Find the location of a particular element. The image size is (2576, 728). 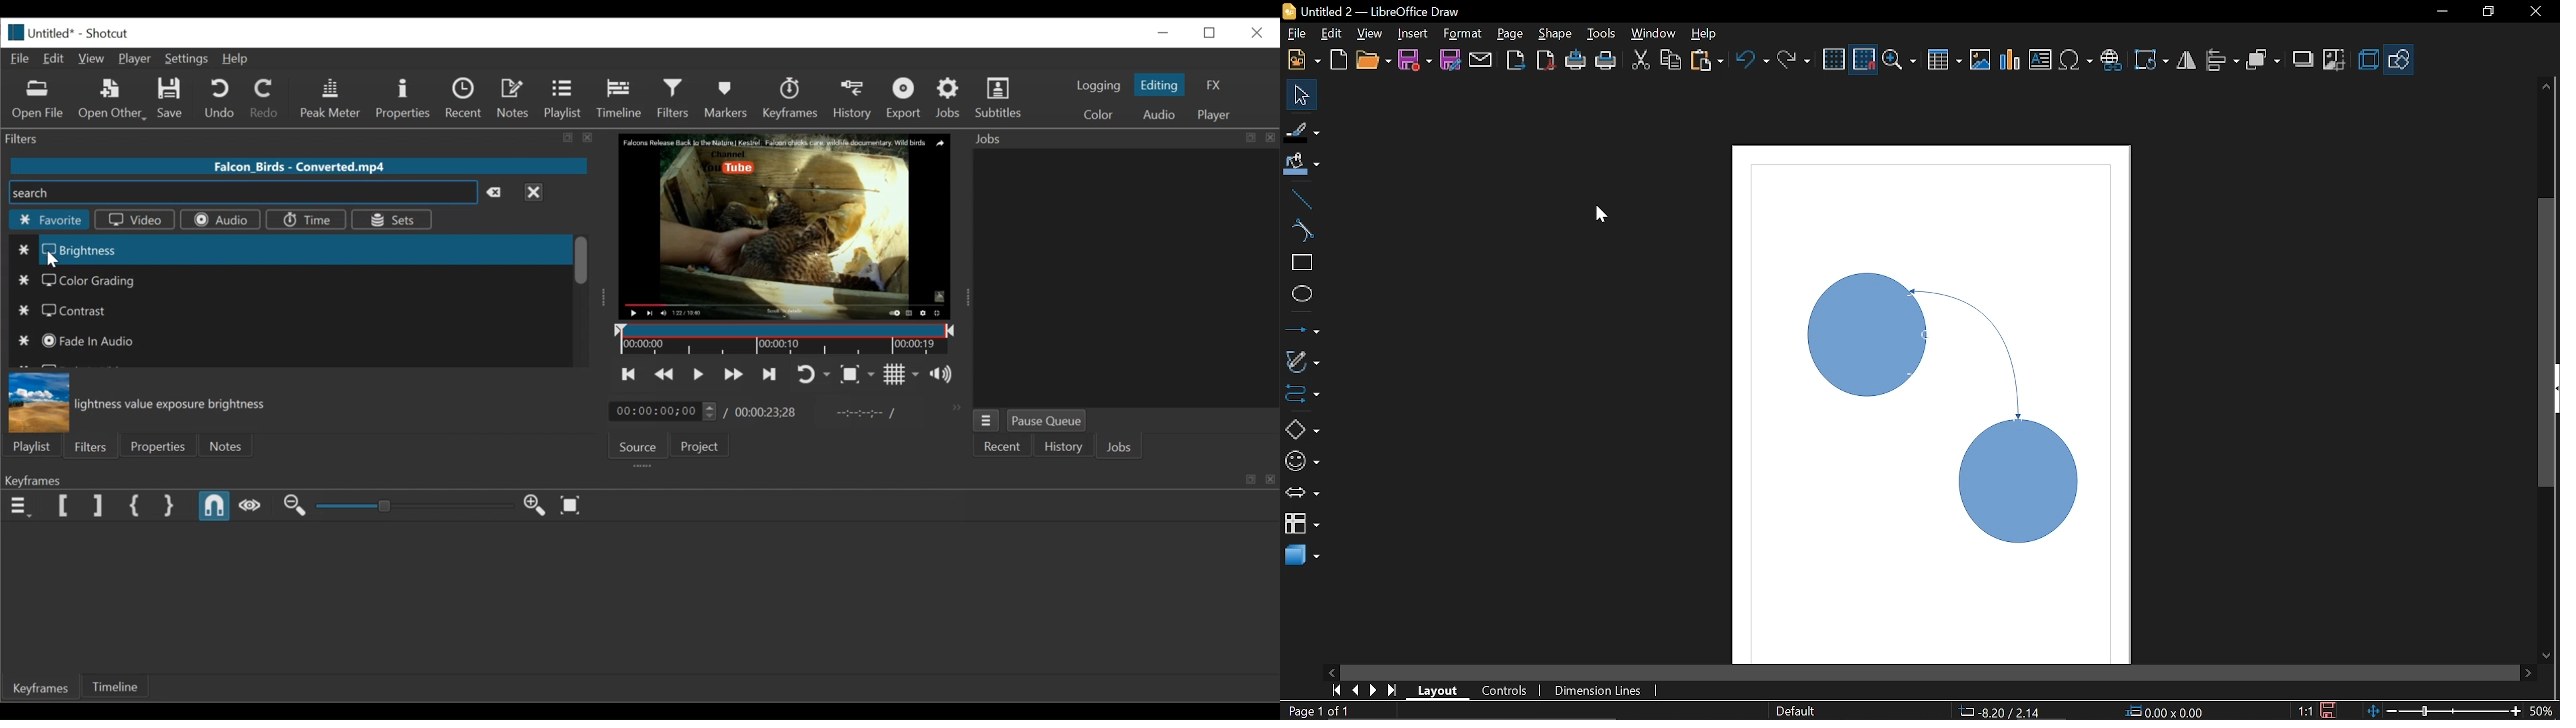

Insert Chart is located at coordinates (2010, 61).